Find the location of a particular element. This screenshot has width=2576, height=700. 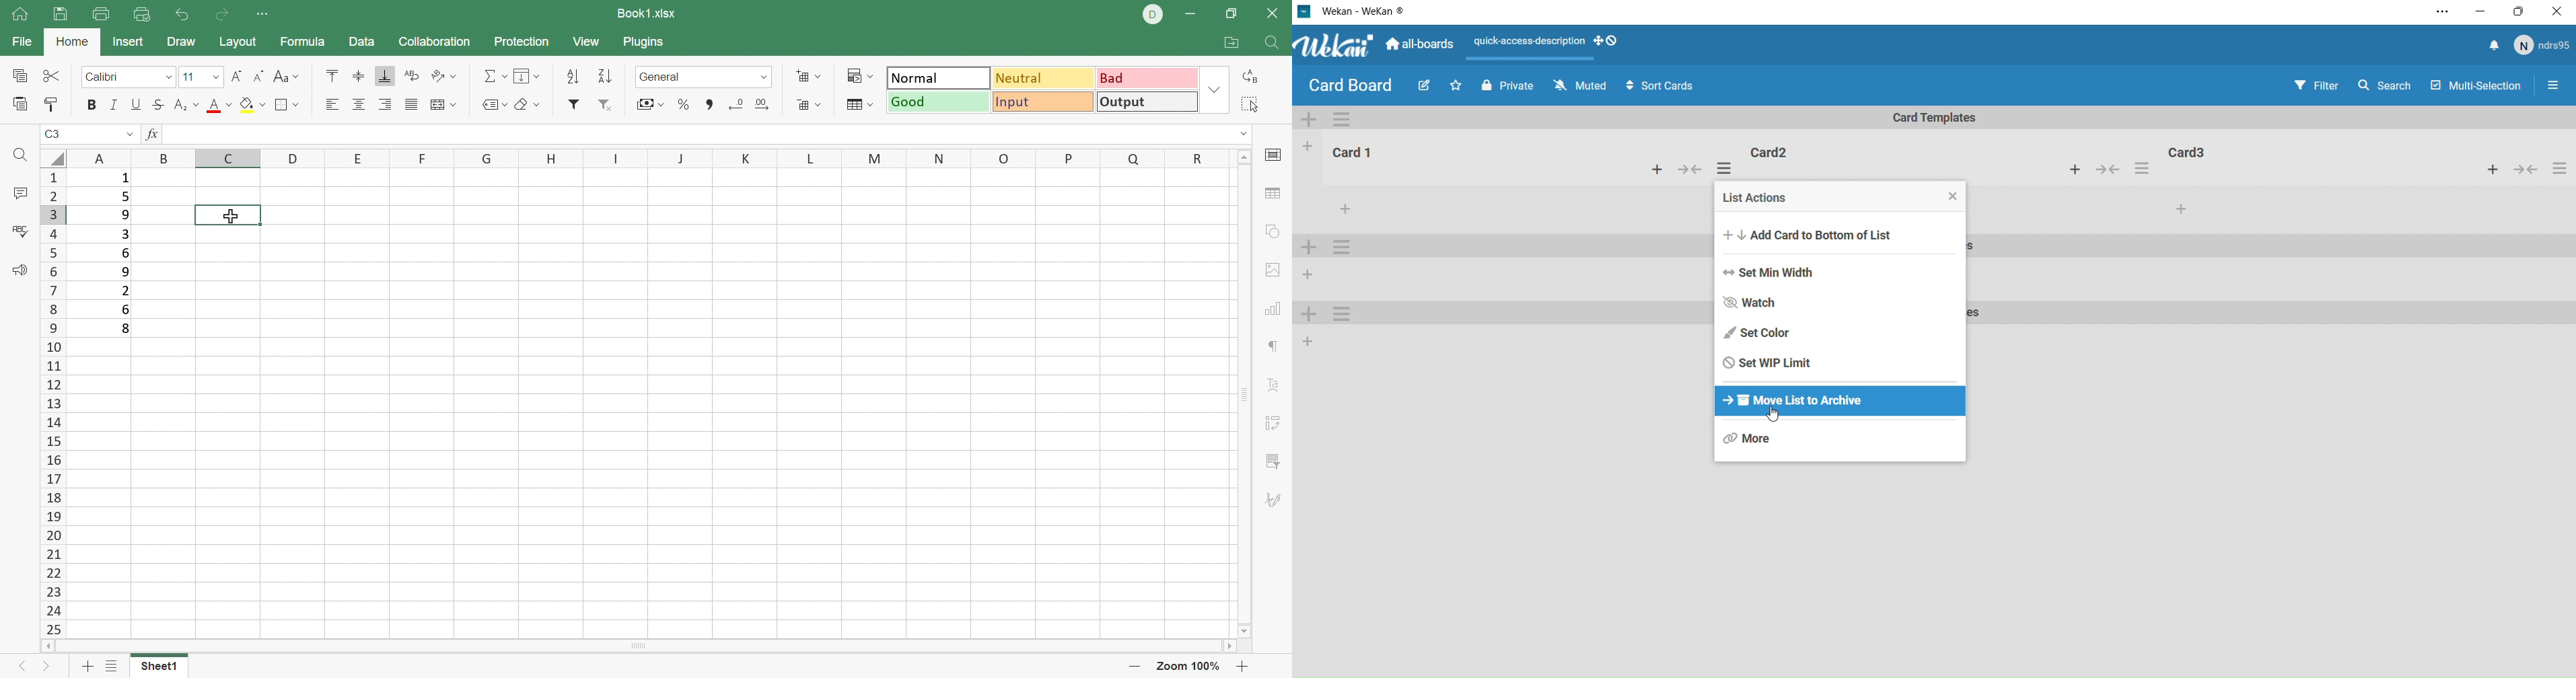

Save is located at coordinates (59, 14).